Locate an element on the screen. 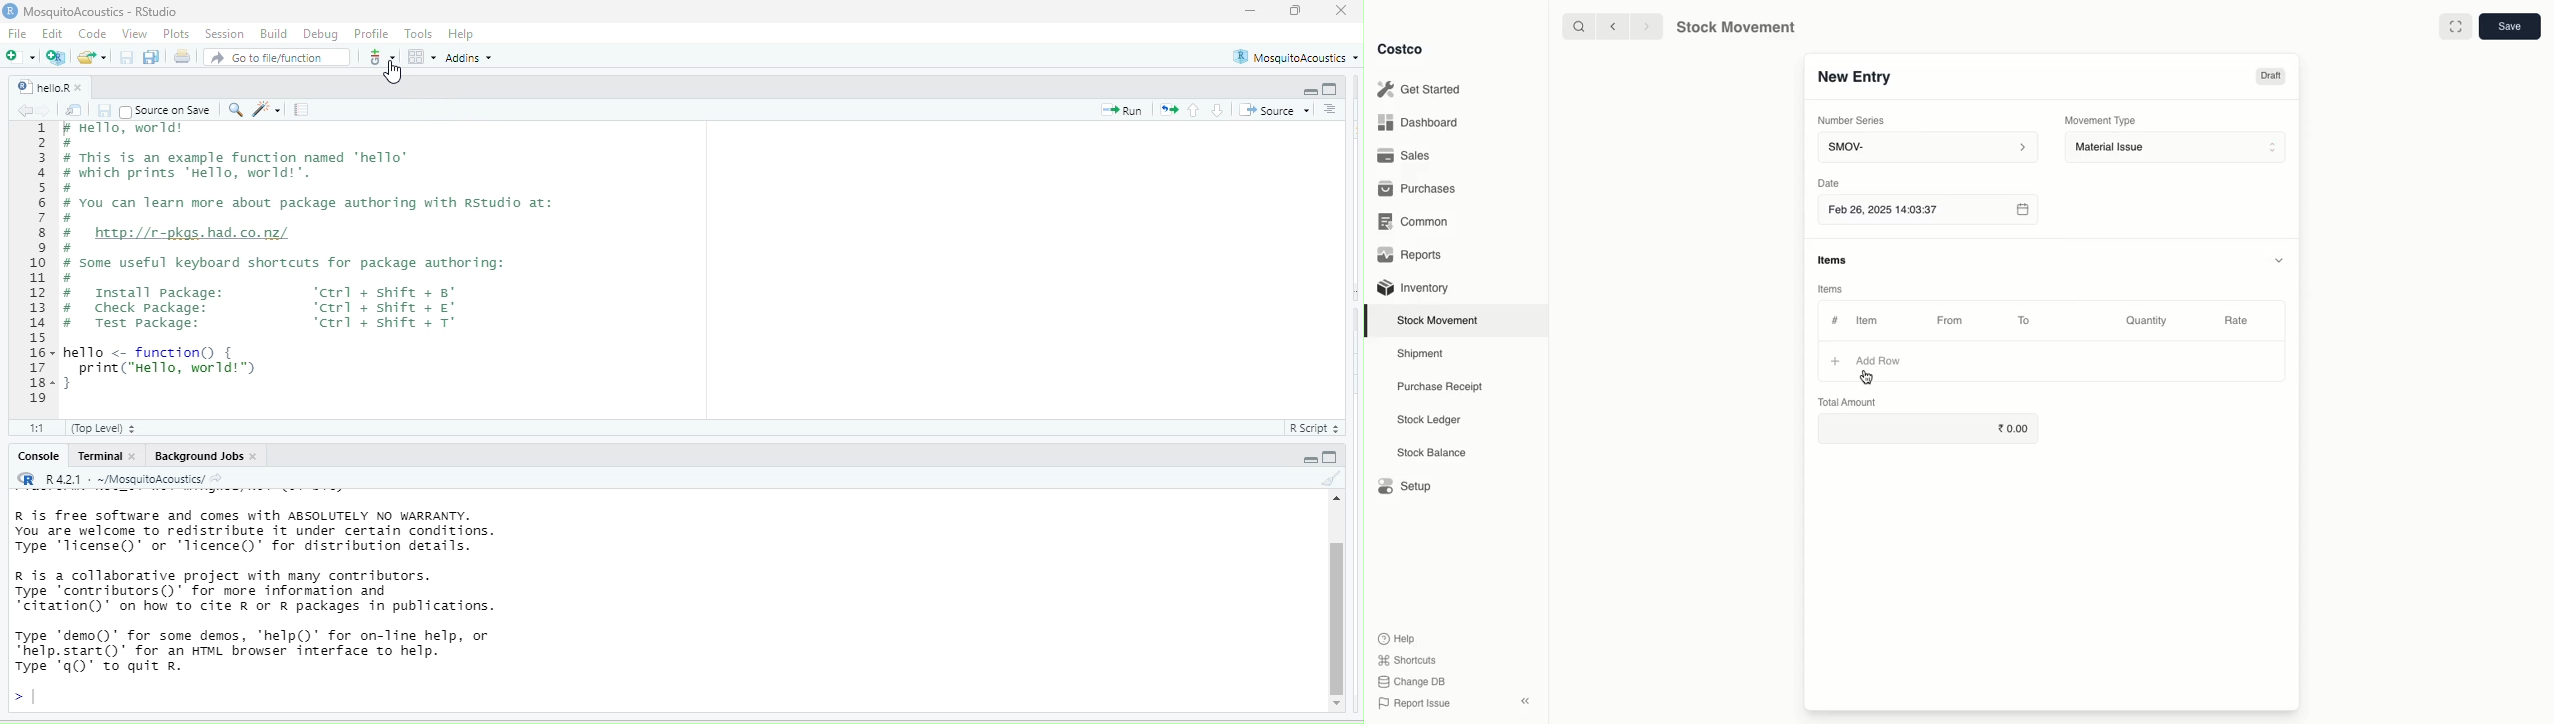 The height and width of the screenshot is (728, 2576). Shortcuts is located at coordinates (1407, 658).